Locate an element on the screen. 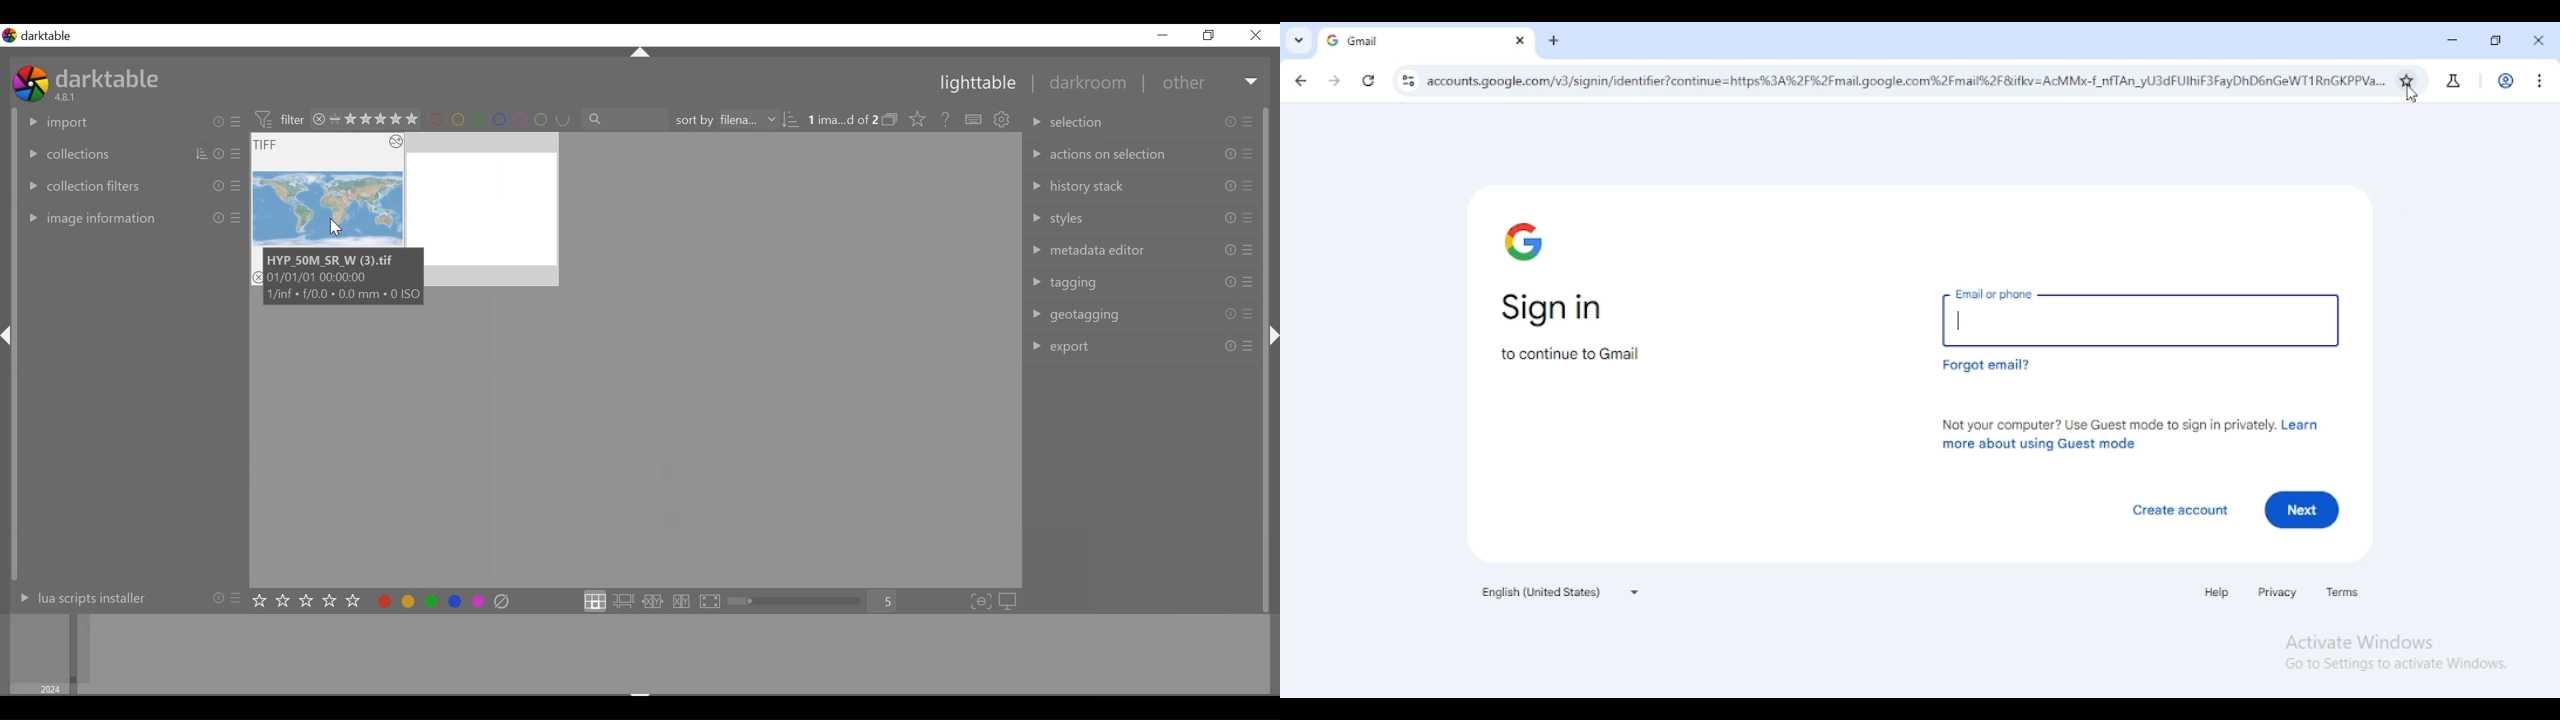 This screenshot has width=2576, height=728. click to enter culling layout in dynamic mode is located at coordinates (682, 602).